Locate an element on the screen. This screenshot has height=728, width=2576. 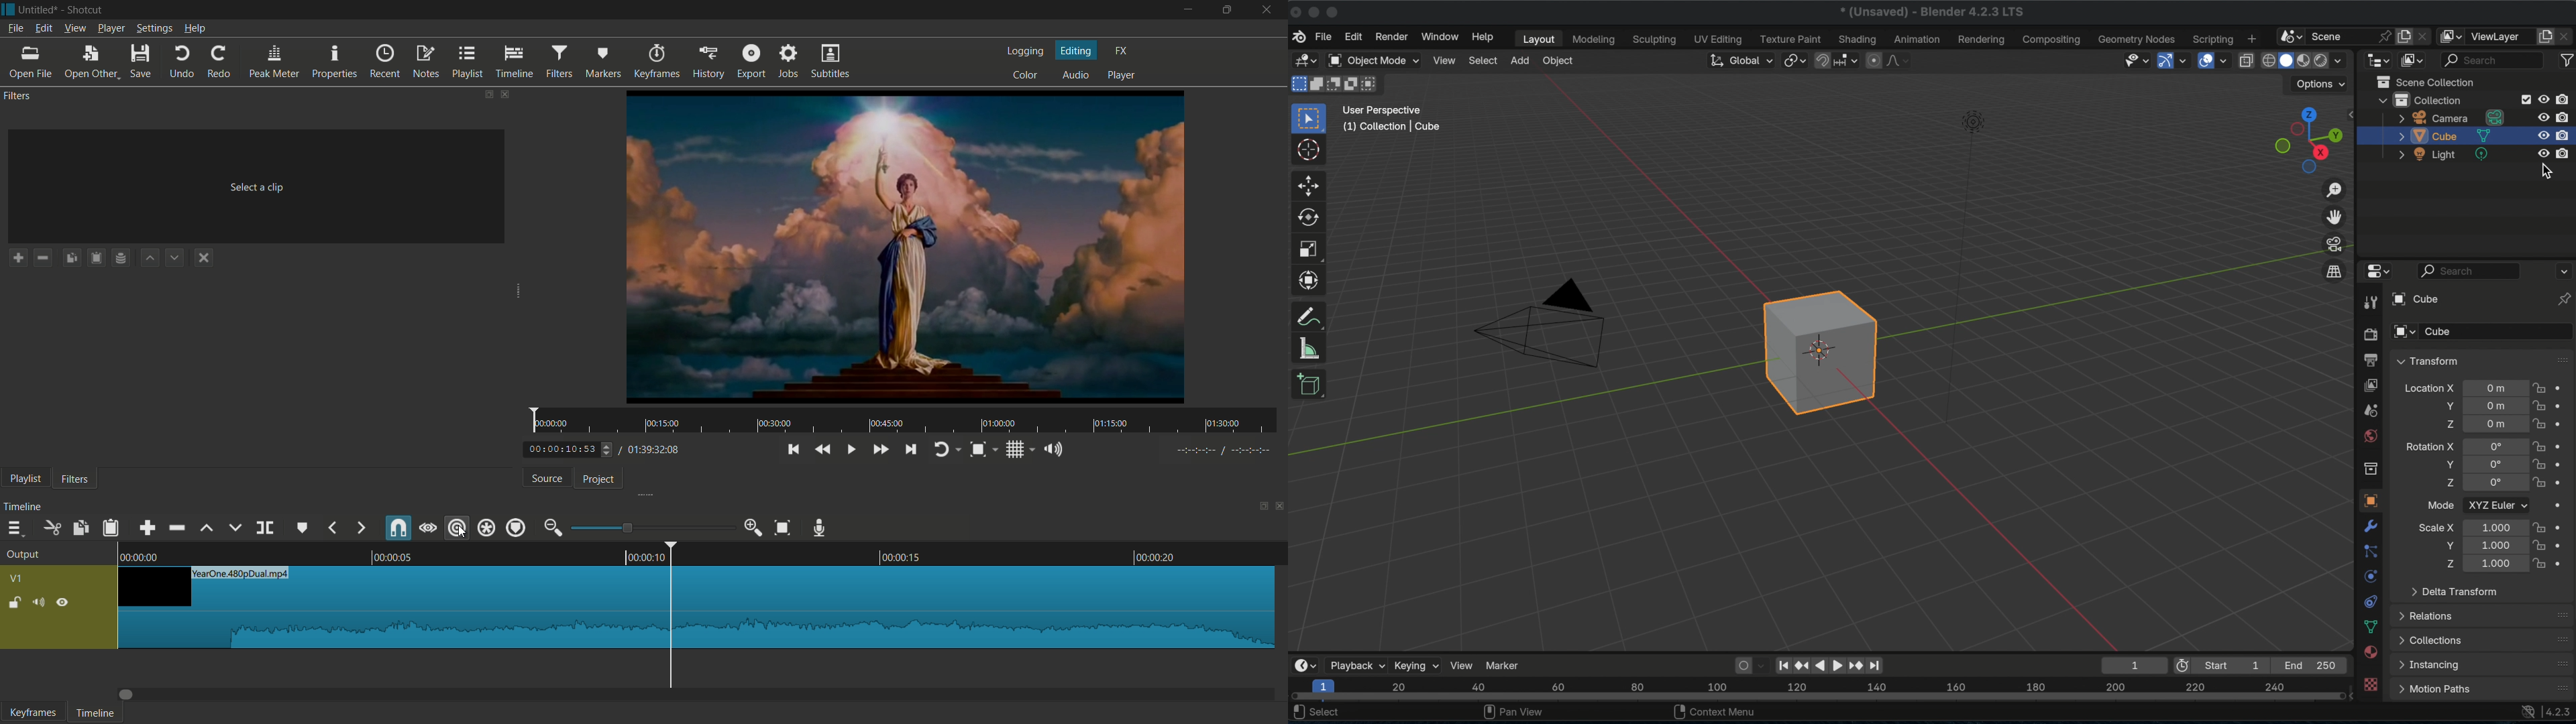
search is located at coordinates (2485, 61).